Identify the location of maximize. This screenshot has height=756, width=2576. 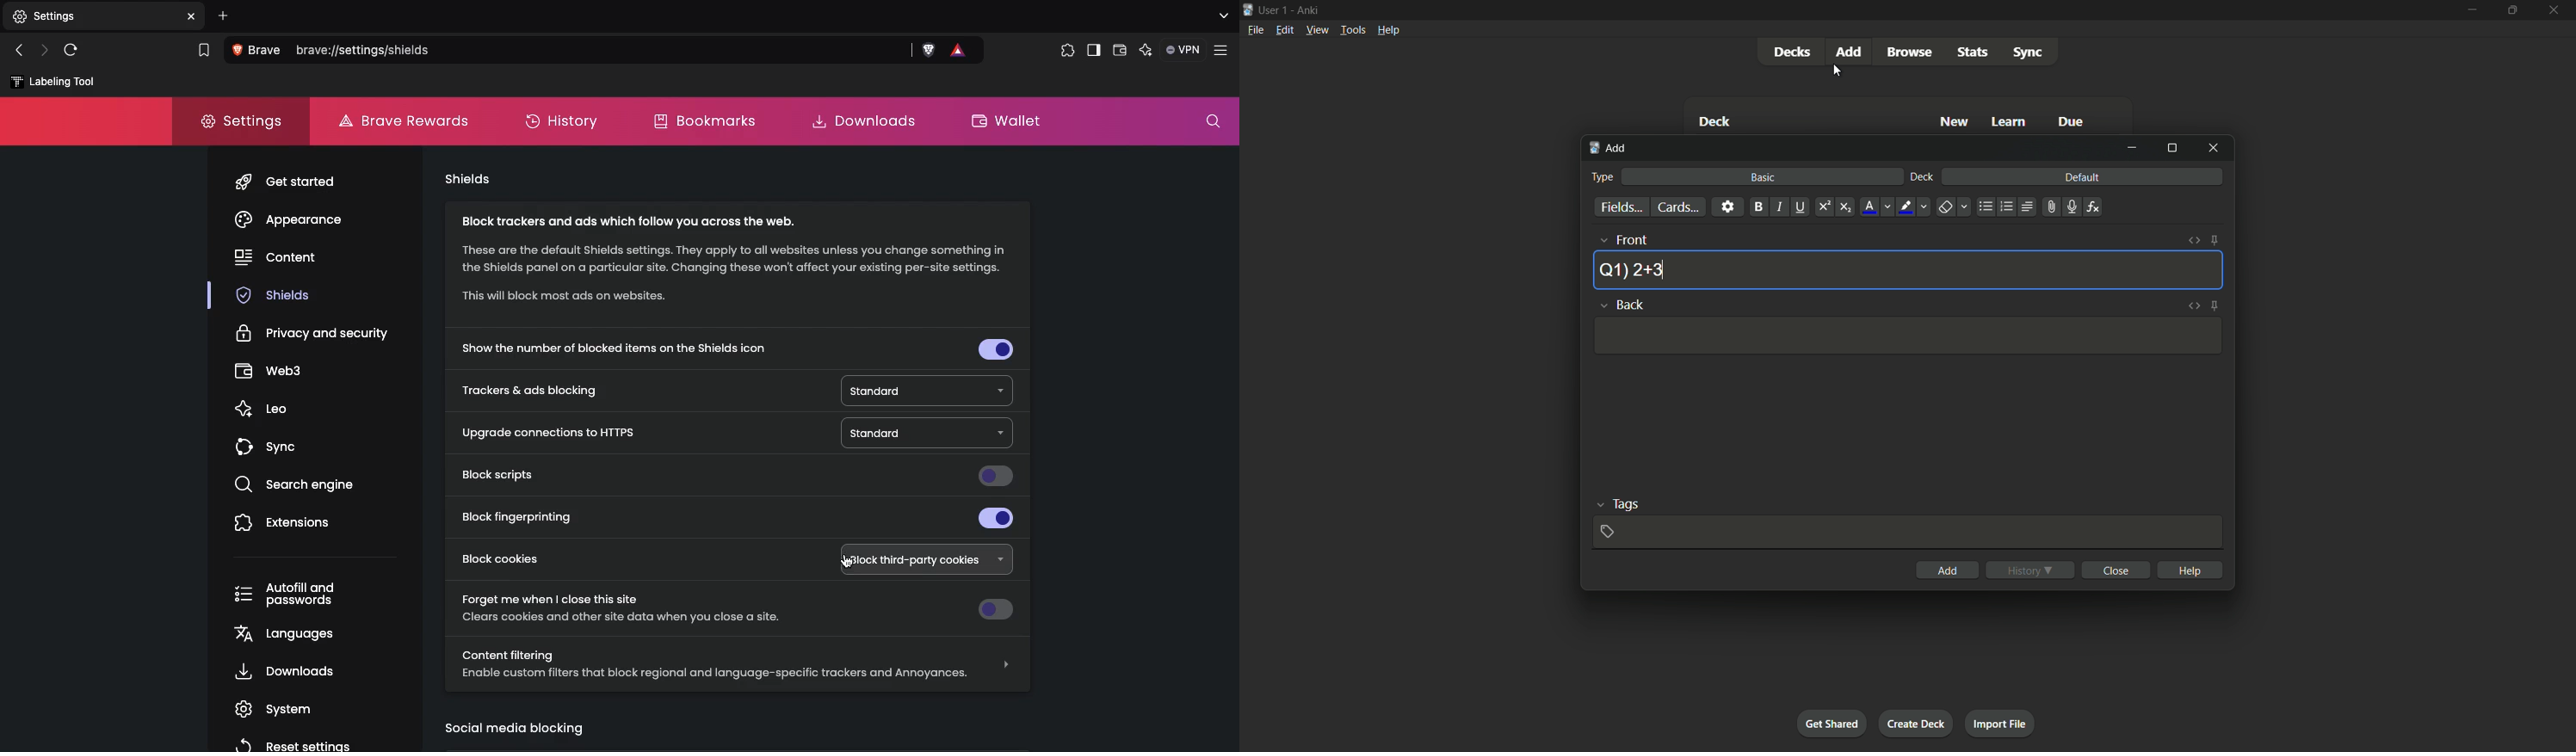
(2172, 148).